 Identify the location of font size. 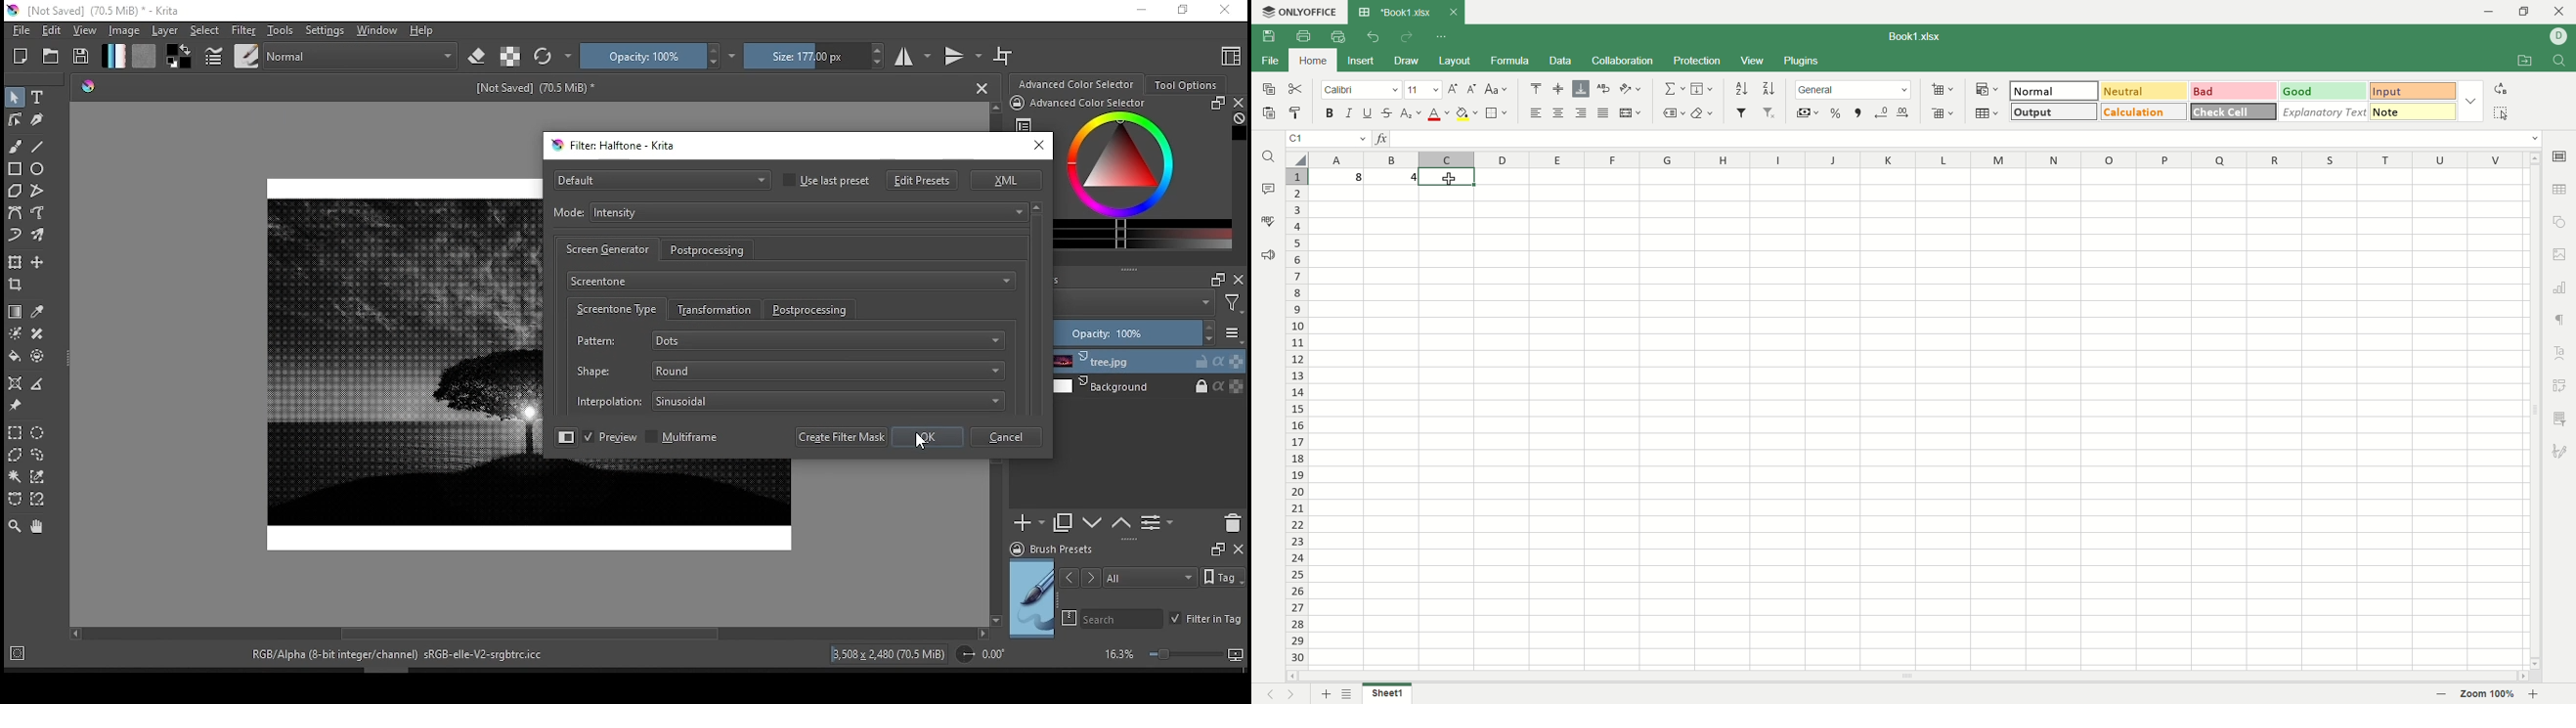
(1424, 89).